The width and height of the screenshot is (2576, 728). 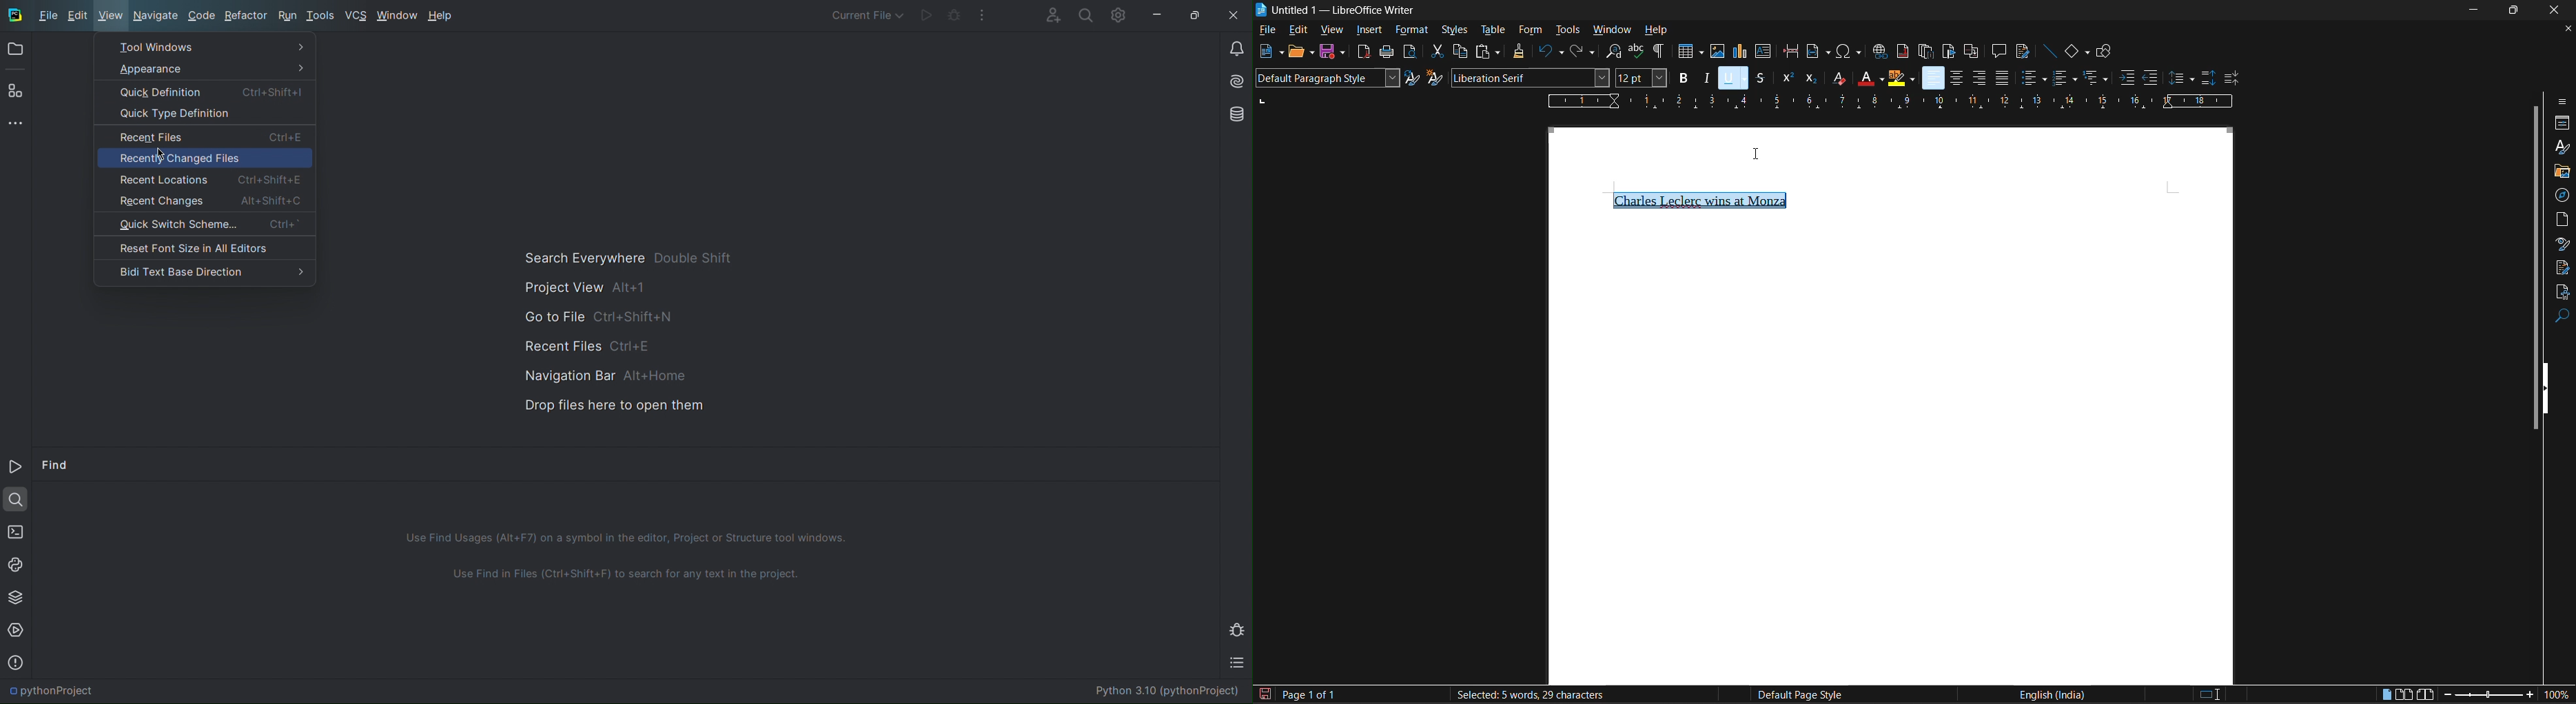 I want to click on cursor, so click(x=161, y=157).